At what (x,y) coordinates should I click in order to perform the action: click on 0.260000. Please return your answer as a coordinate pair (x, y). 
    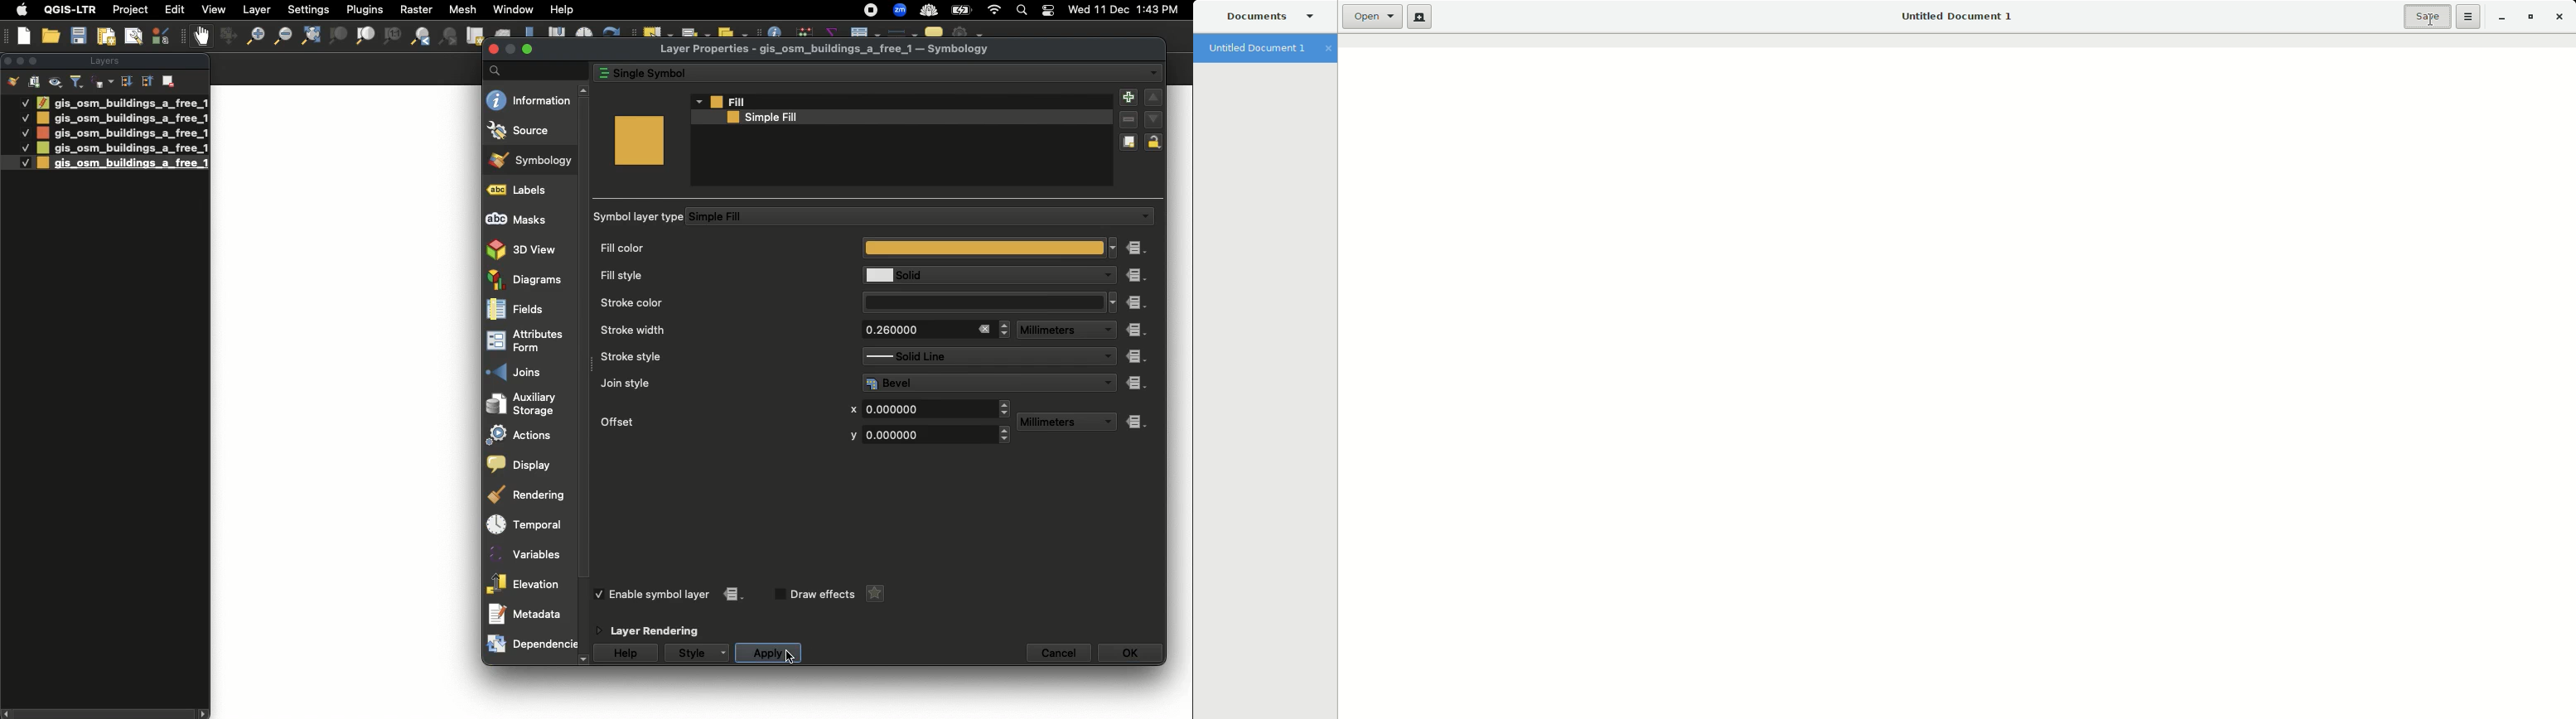
    Looking at the image, I should click on (912, 330).